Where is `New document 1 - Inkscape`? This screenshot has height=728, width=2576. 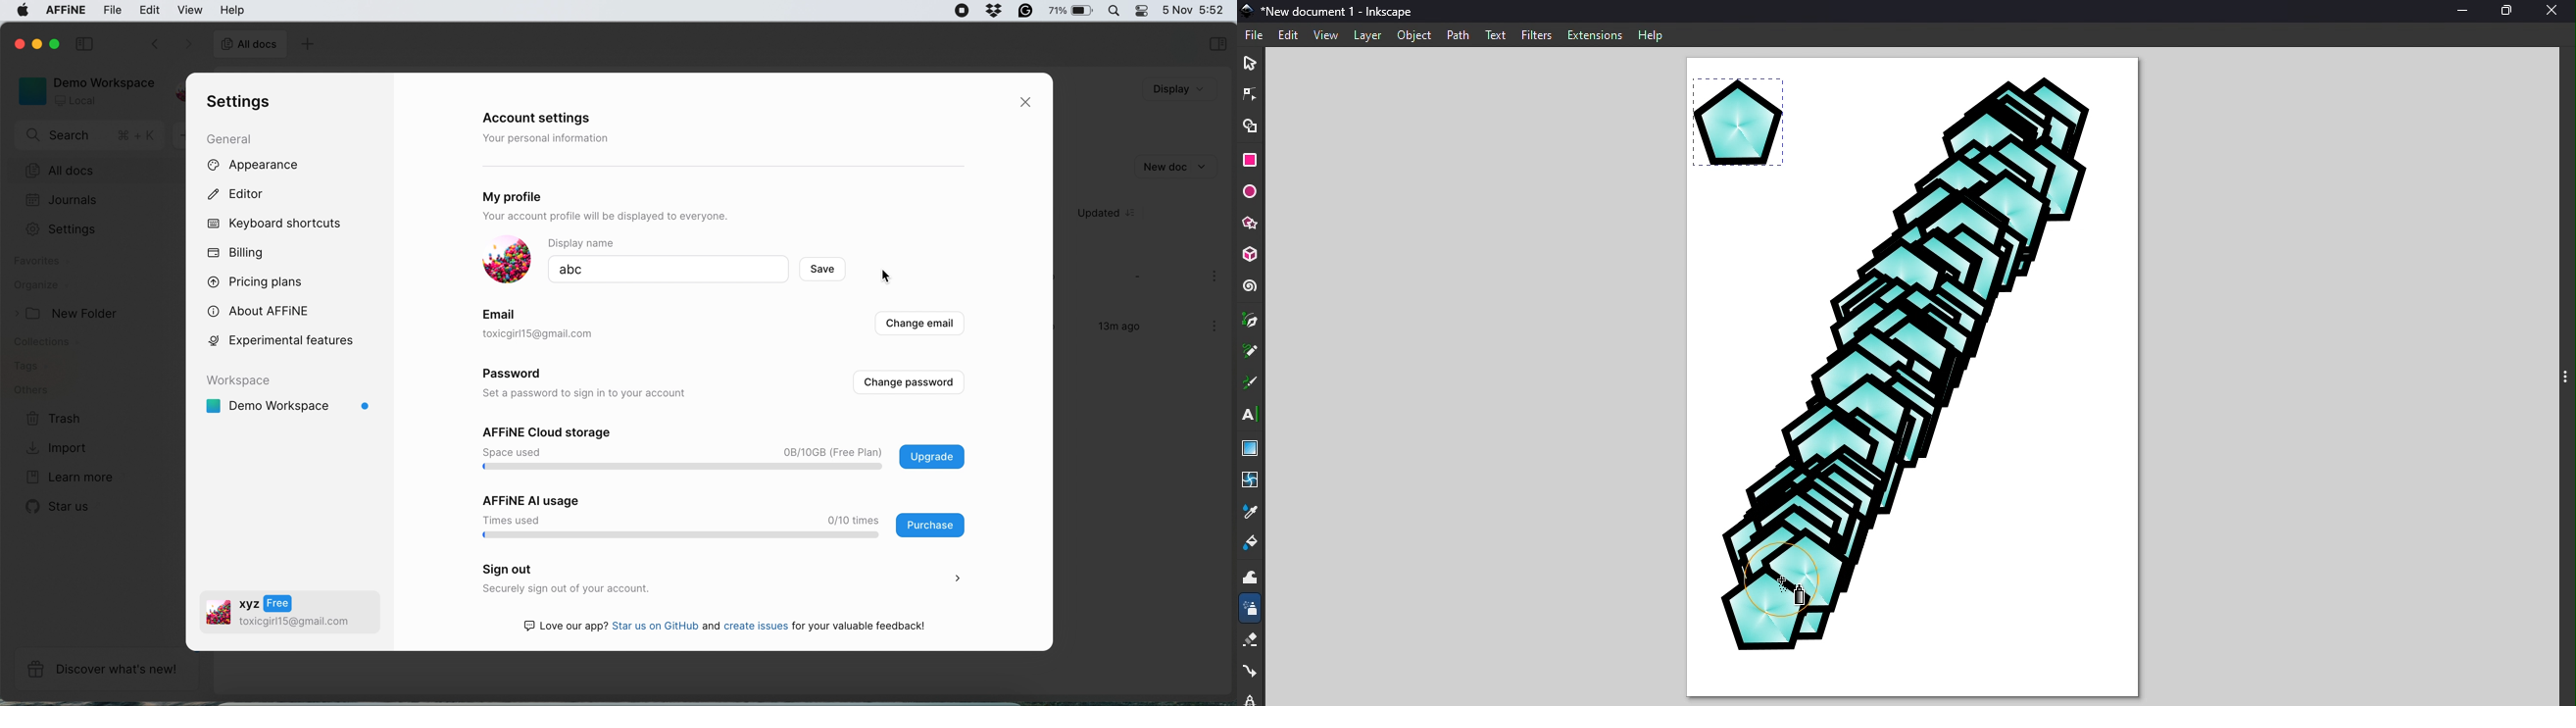
New document 1 - Inkscape is located at coordinates (1341, 10).